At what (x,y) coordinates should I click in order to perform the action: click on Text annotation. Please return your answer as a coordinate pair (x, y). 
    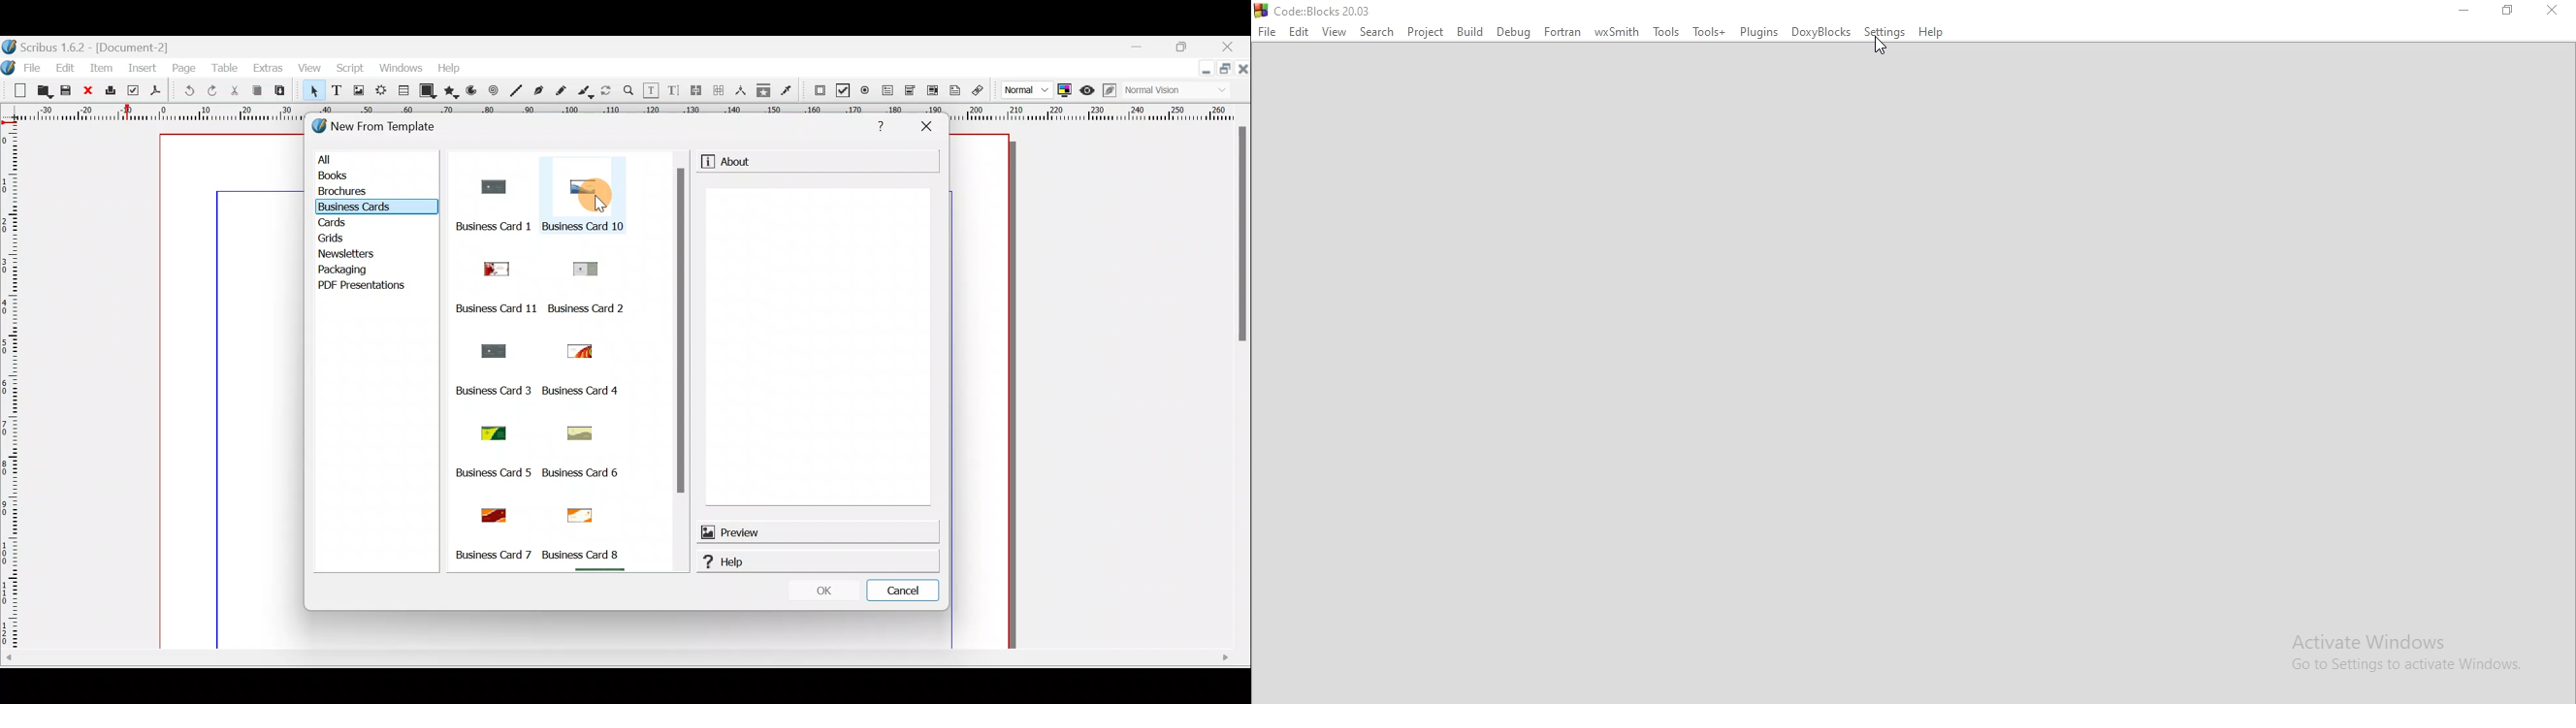
    Looking at the image, I should click on (954, 91).